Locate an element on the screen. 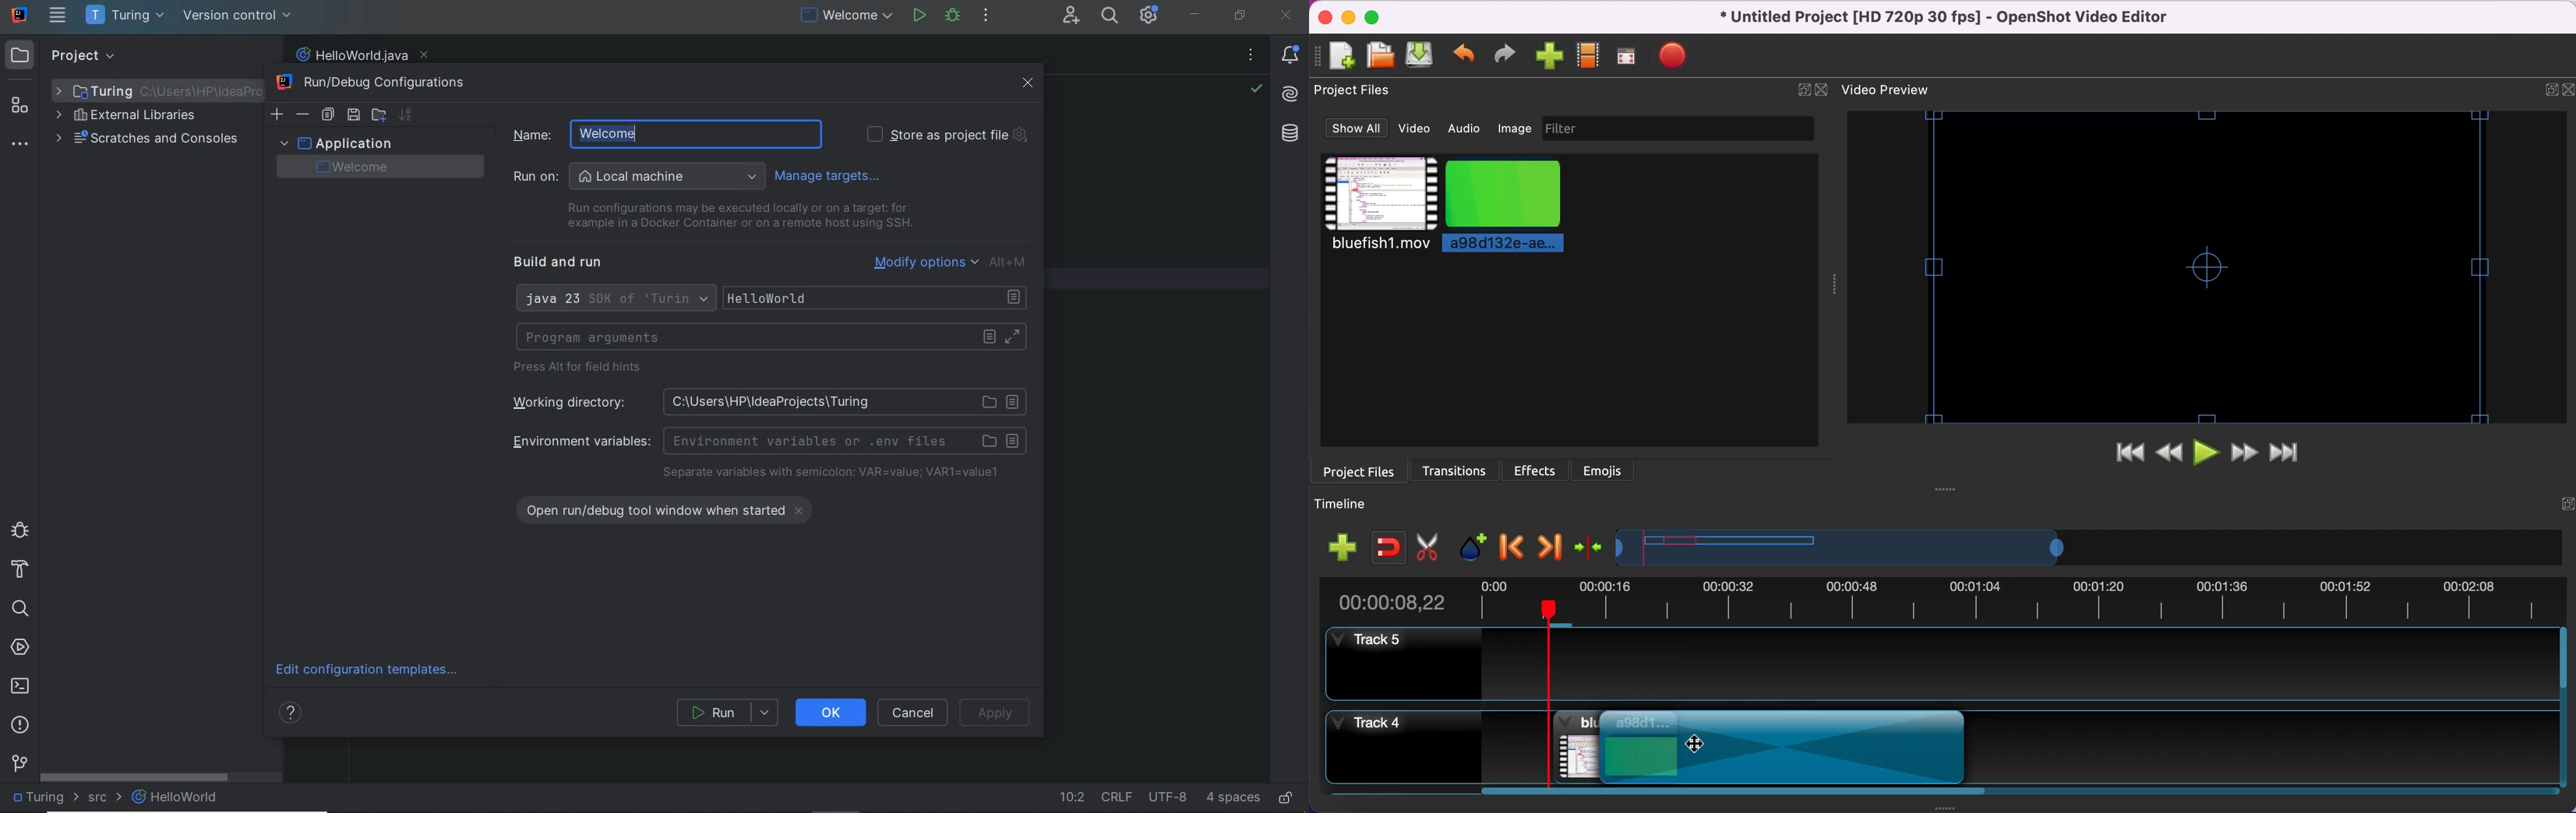 The image size is (2576, 840). transitions is located at coordinates (1457, 469).